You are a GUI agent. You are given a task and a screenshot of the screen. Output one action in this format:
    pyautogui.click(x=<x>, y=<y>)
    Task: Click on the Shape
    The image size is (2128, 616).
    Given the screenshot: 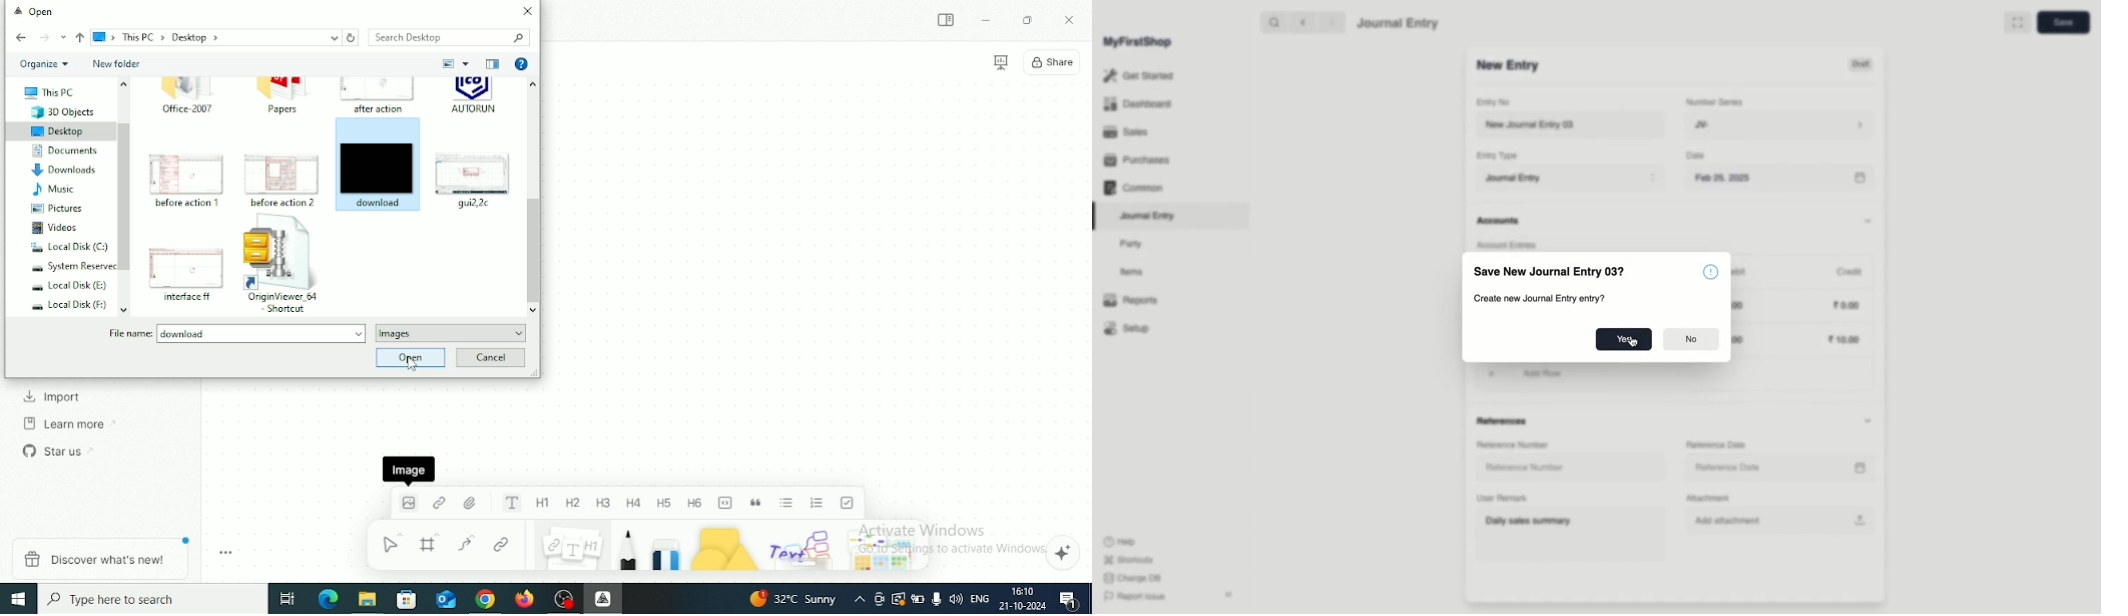 What is the action you would take?
    pyautogui.click(x=726, y=547)
    